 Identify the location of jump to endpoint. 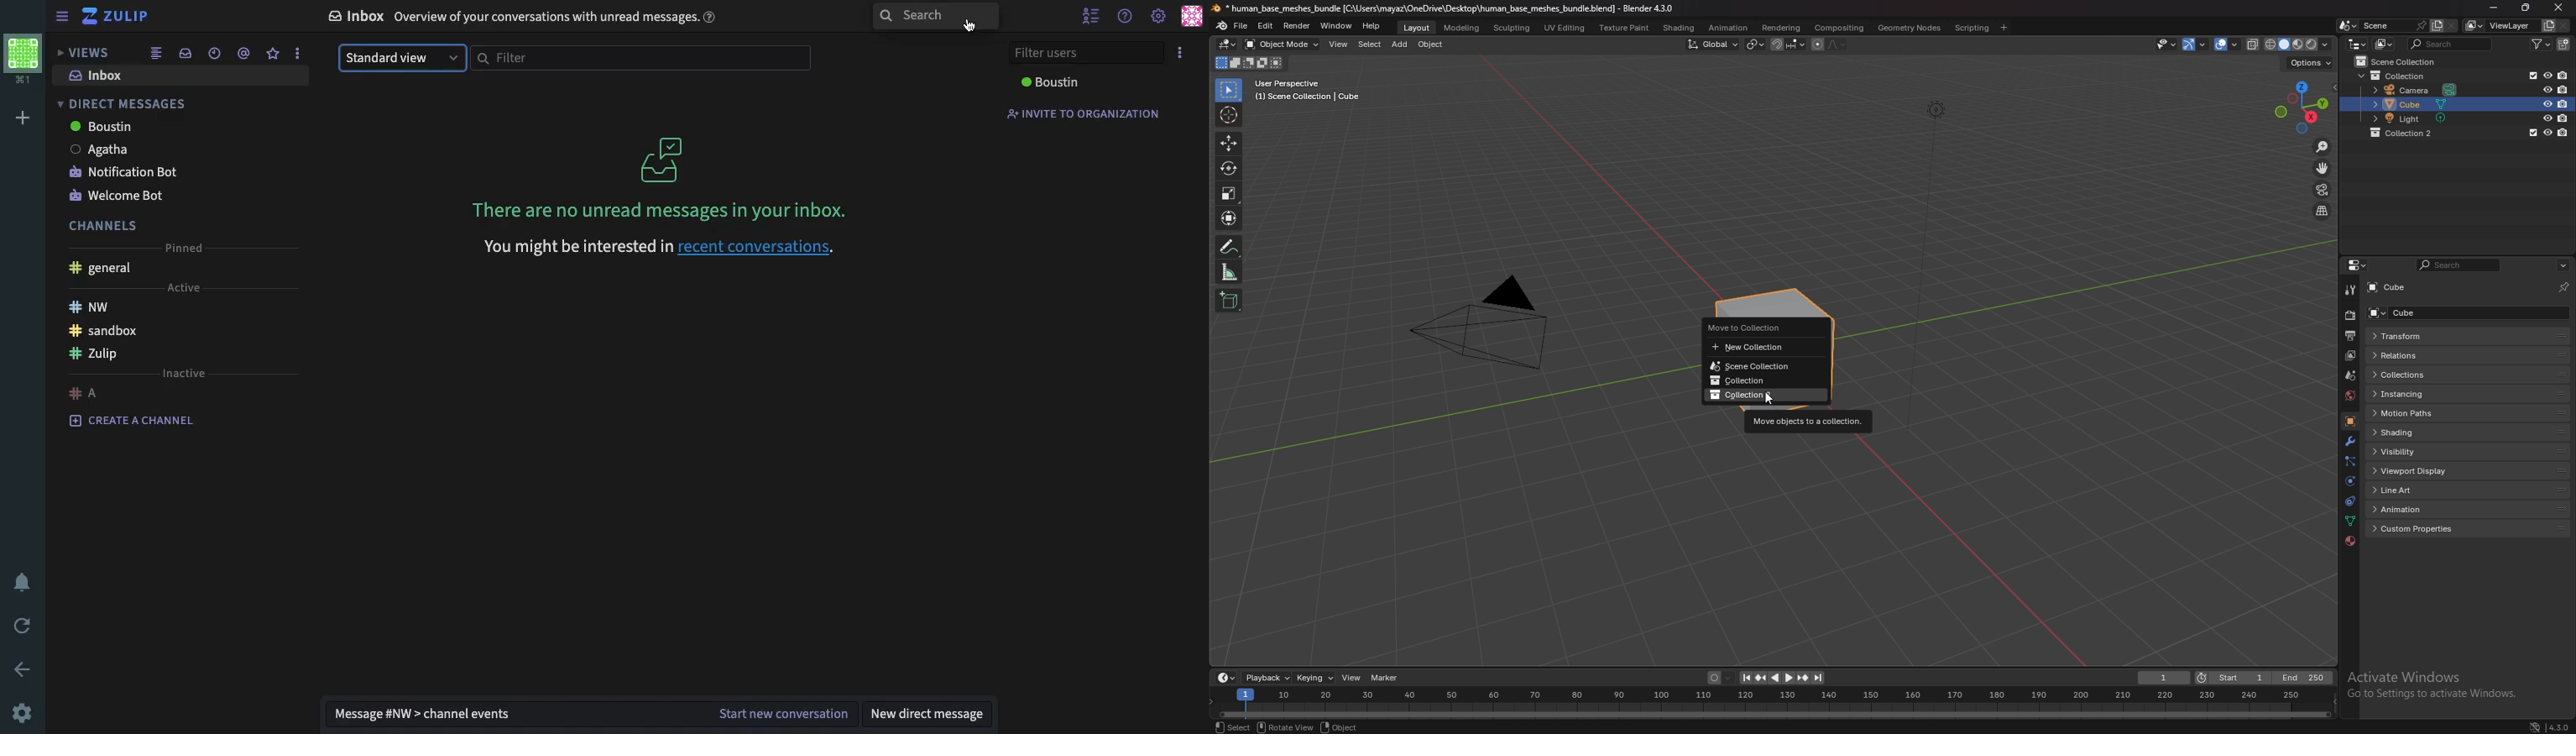
(1745, 678).